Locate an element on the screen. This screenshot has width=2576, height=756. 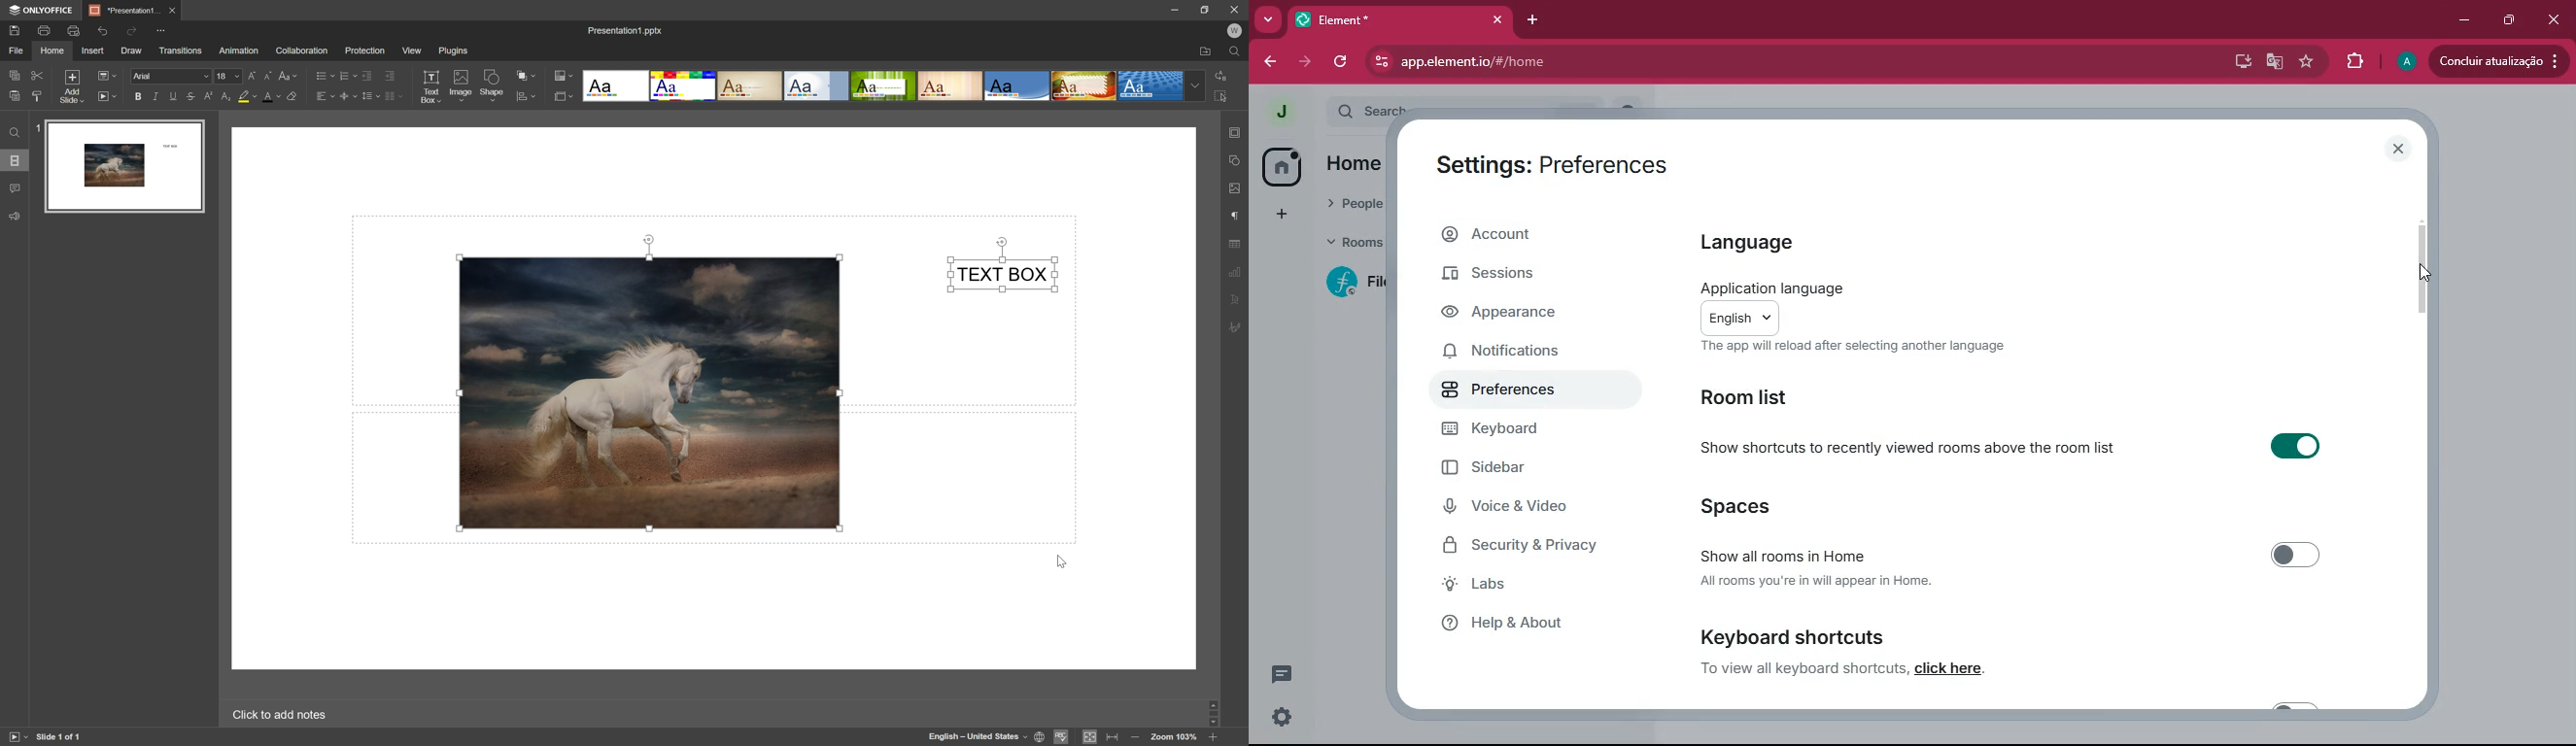
collaboration is located at coordinates (304, 51).